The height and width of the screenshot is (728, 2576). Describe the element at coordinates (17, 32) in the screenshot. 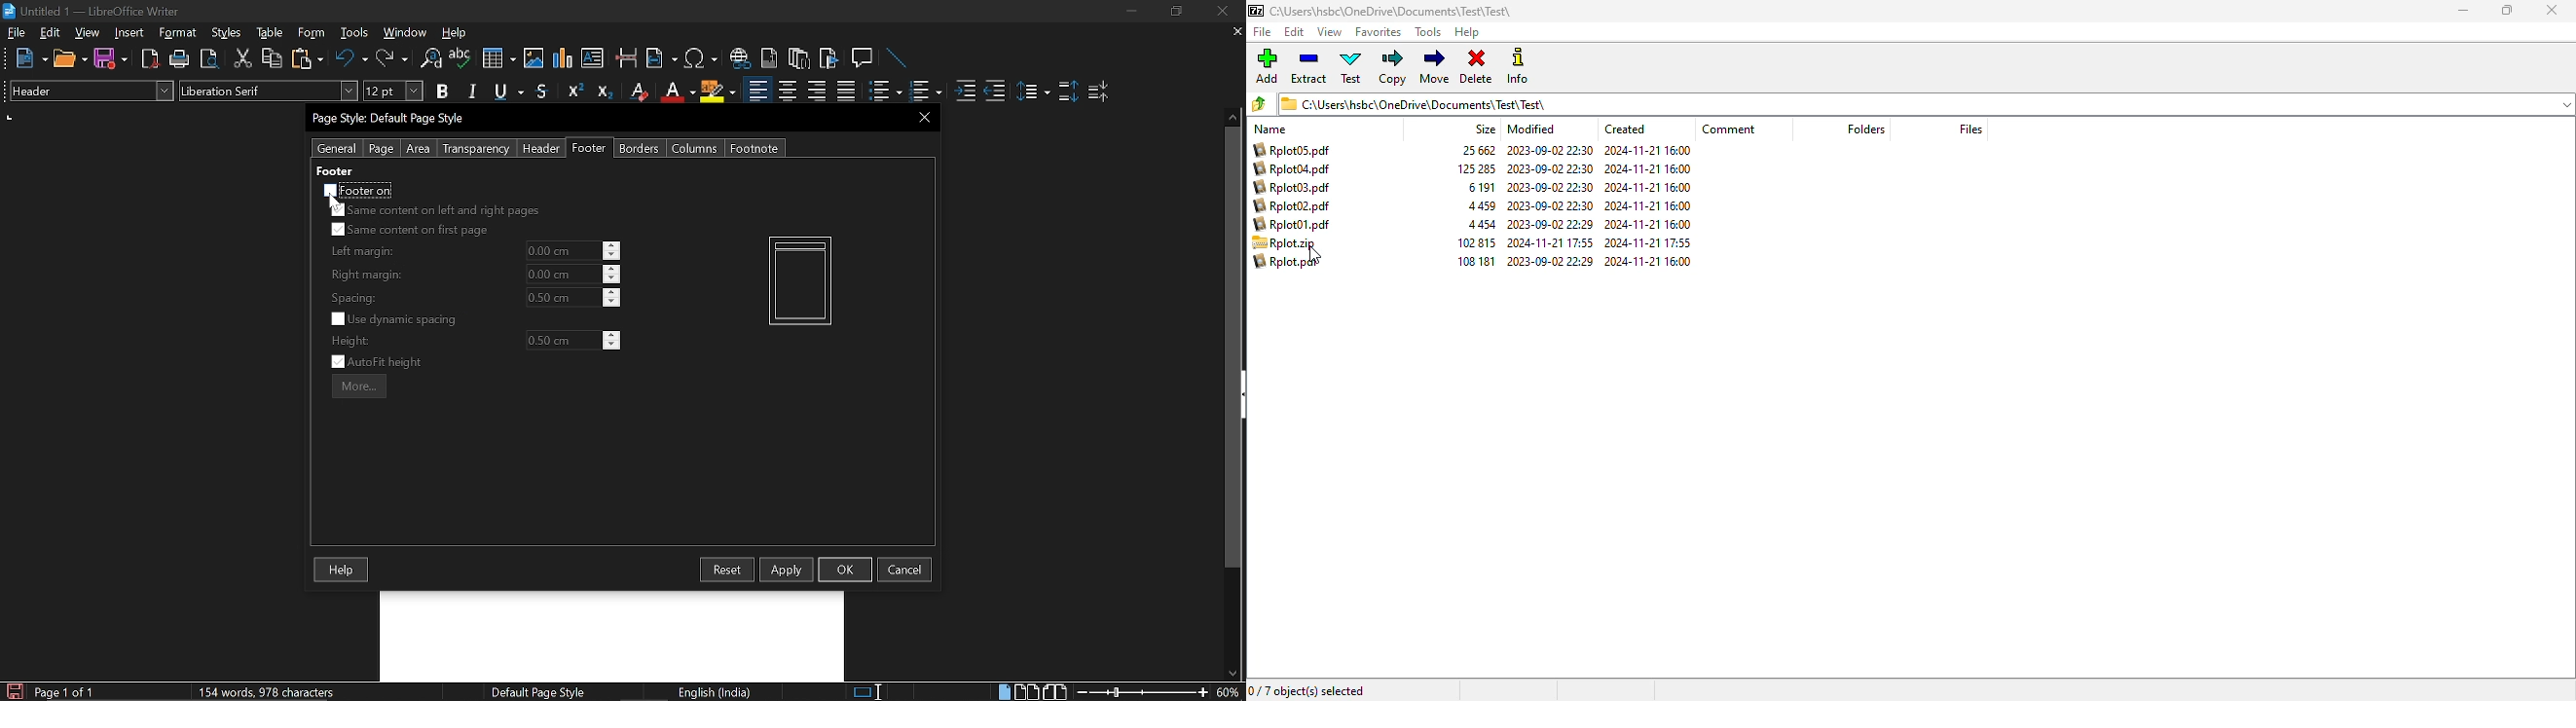

I see `File` at that location.